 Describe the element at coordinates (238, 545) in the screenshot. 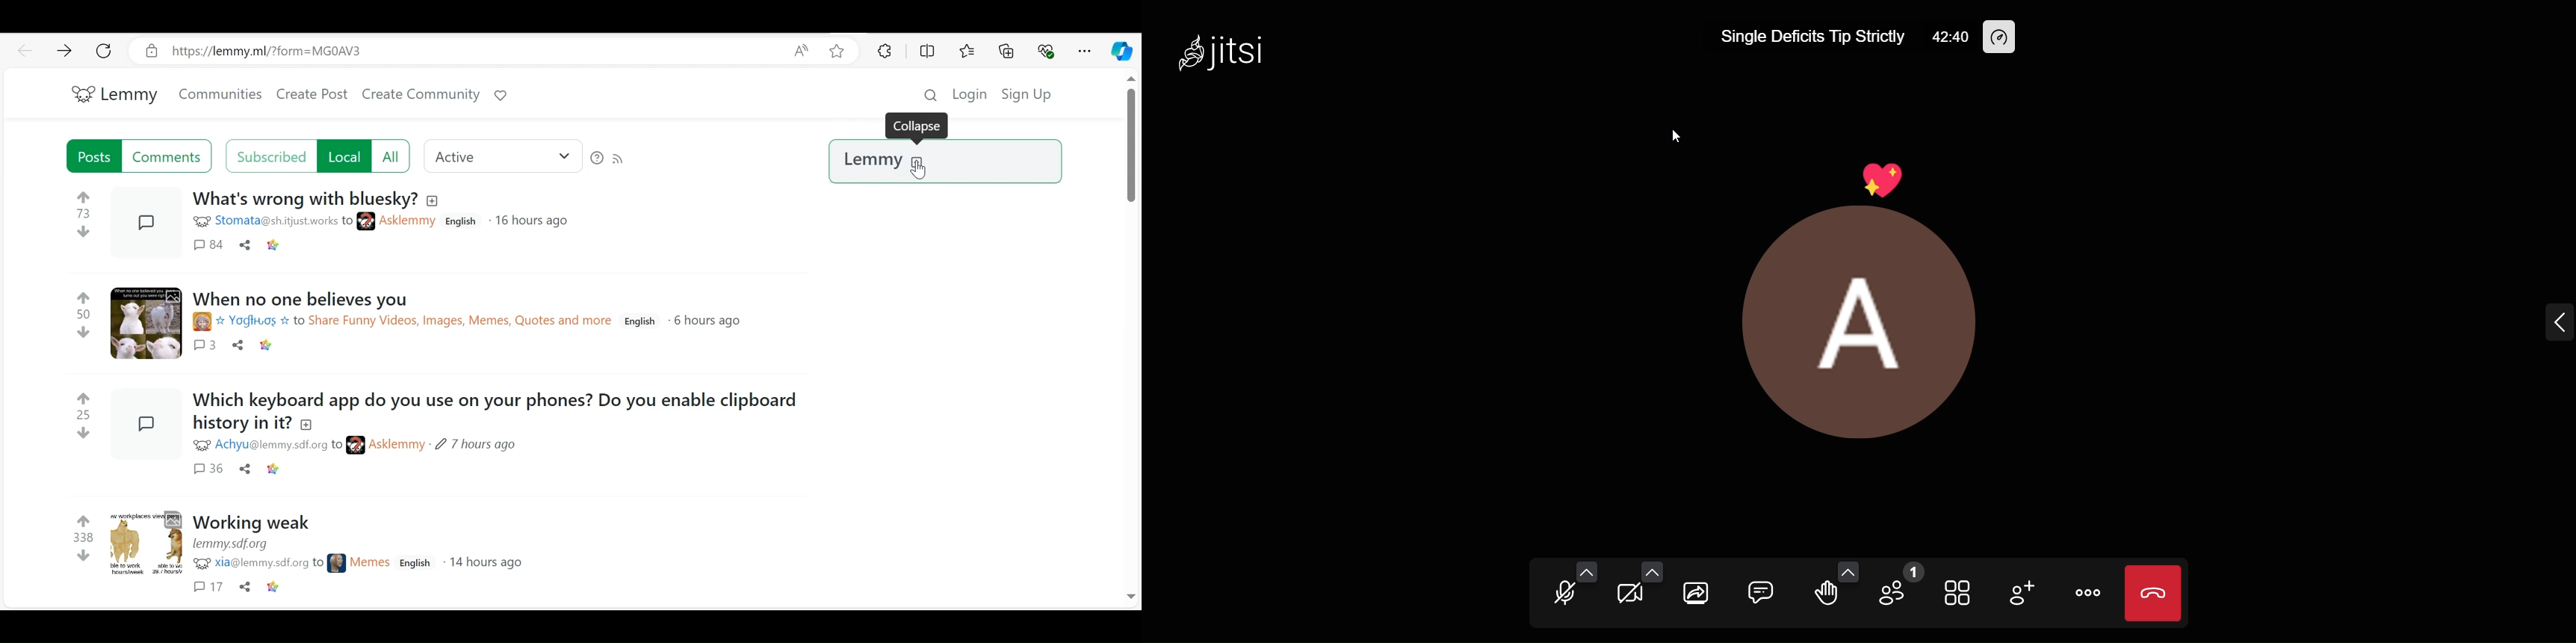

I see `link` at that location.